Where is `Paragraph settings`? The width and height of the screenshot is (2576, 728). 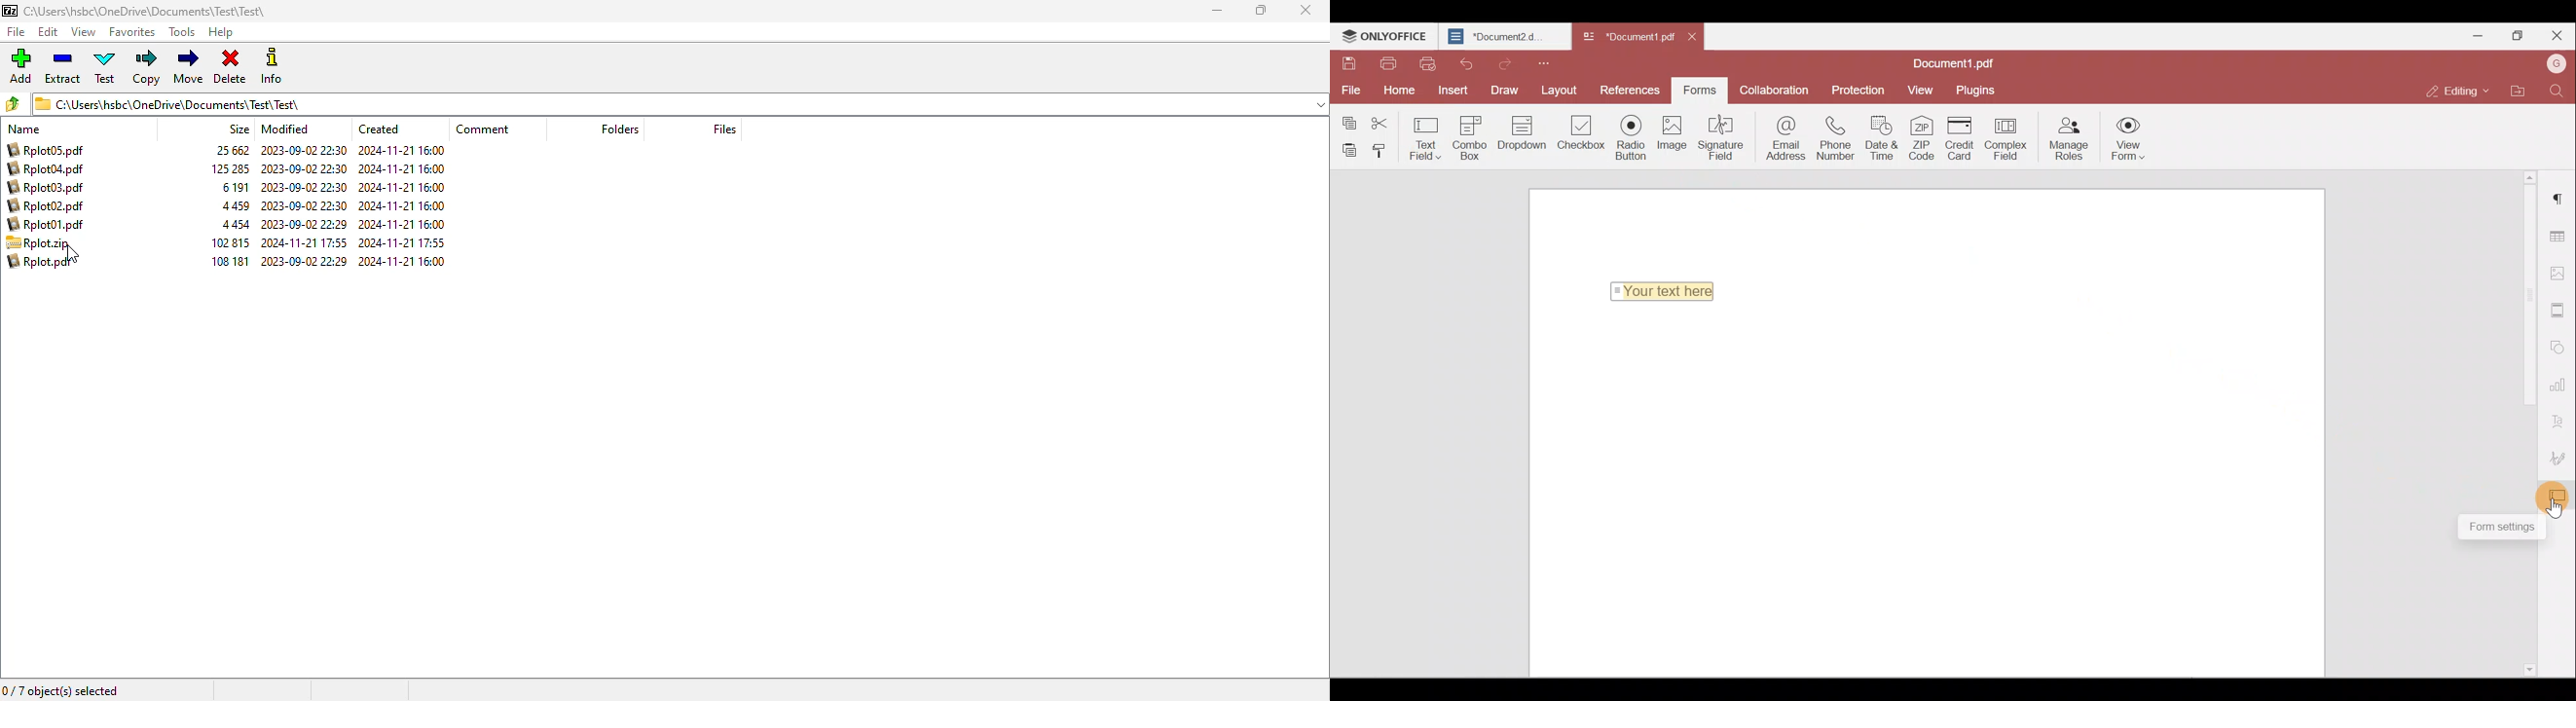 Paragraph settings is located at coordinates (2560, 197).